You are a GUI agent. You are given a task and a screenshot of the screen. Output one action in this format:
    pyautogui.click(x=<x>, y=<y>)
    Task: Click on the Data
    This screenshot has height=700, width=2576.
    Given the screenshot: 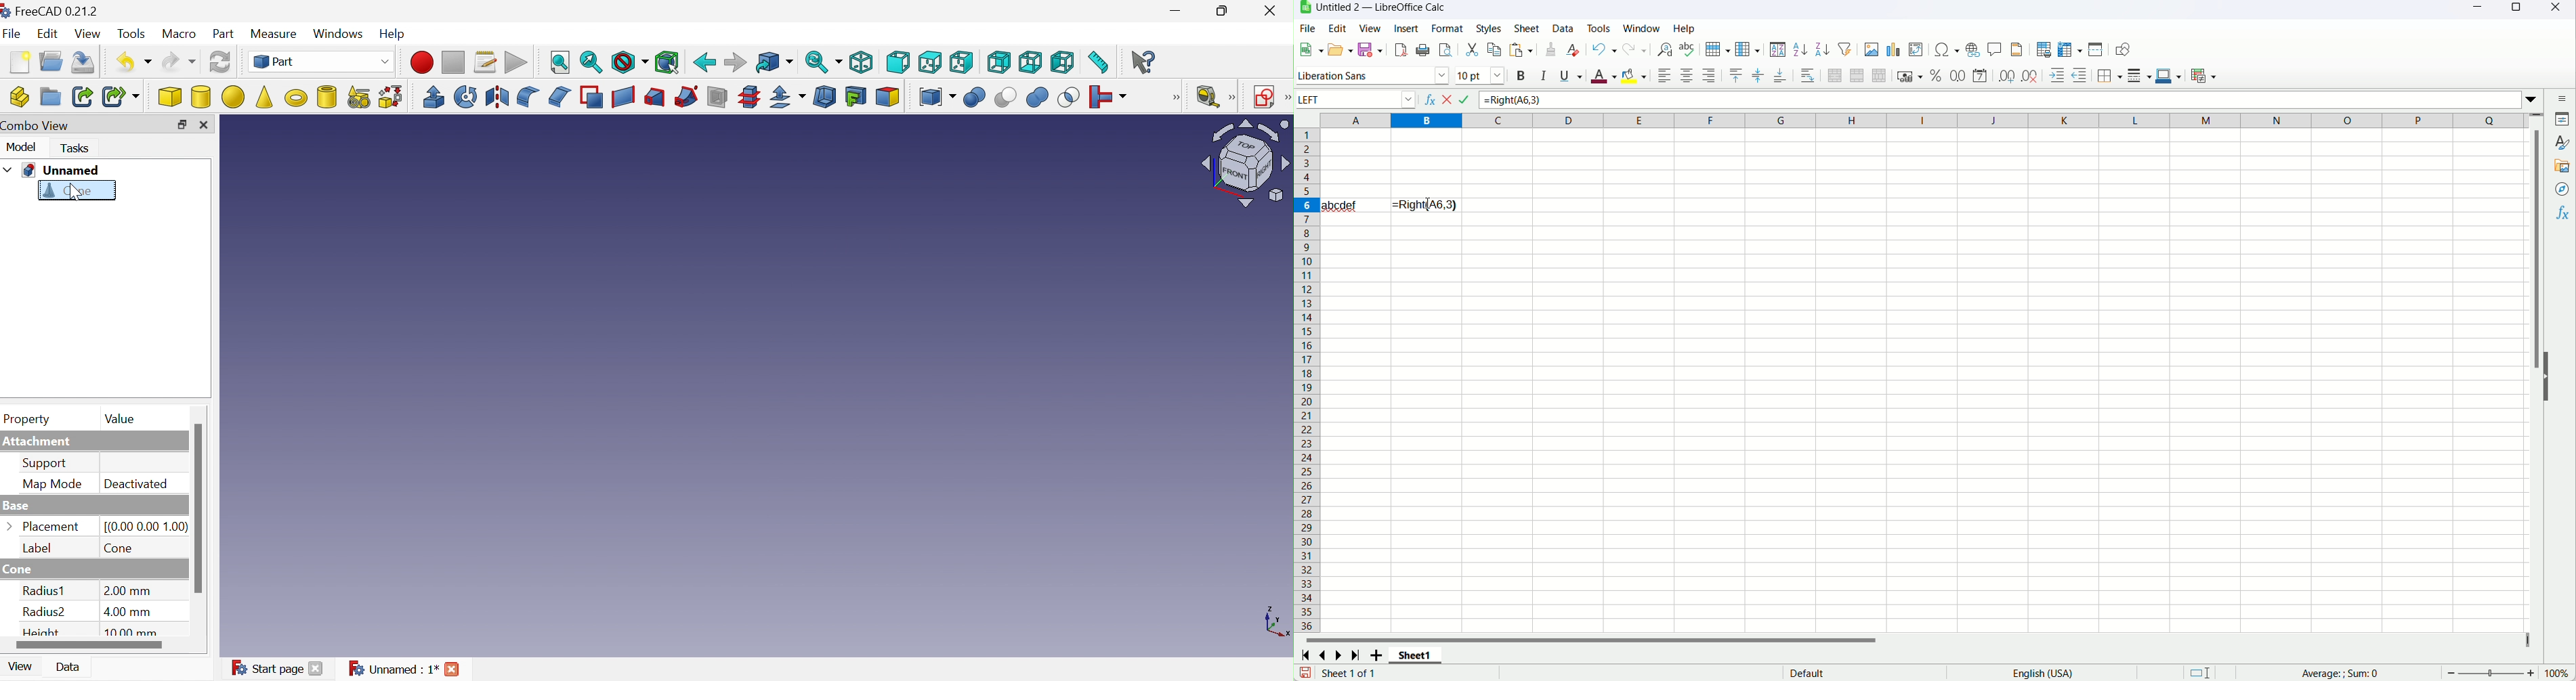 What is the action you would take?
    pyautogui.click(x=70, y=666)
    